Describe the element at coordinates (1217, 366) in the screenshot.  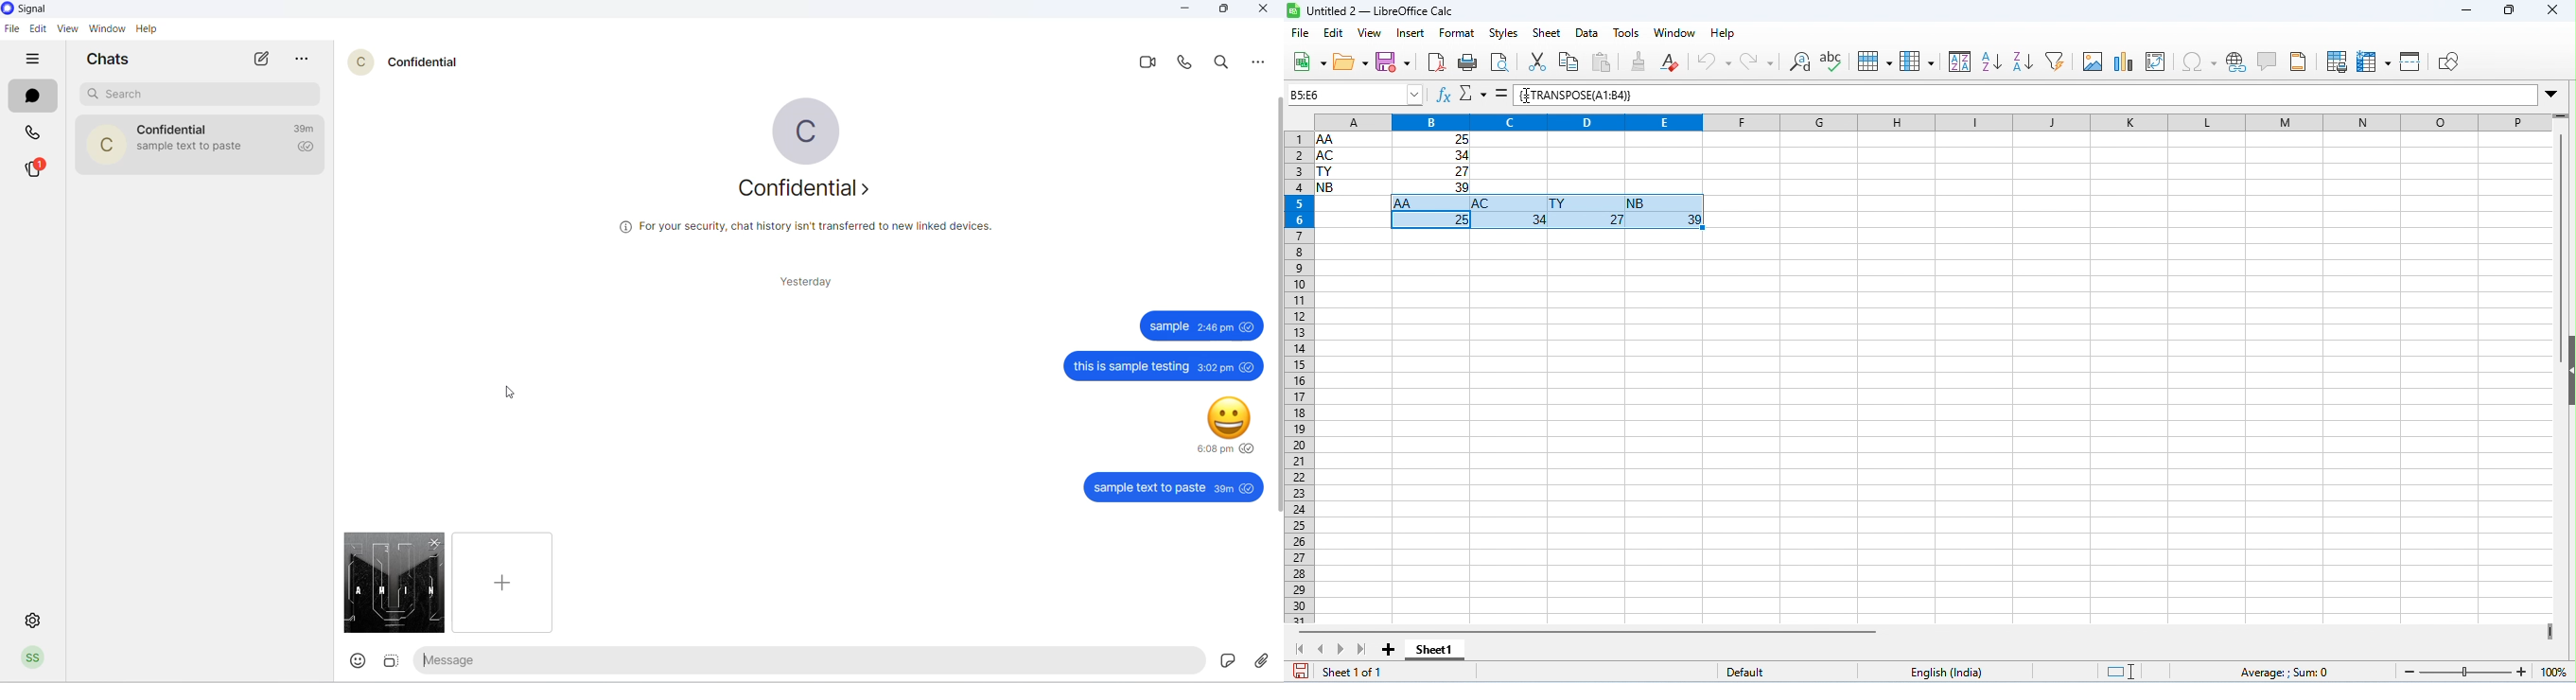
I see `3:02 pm` at that location.